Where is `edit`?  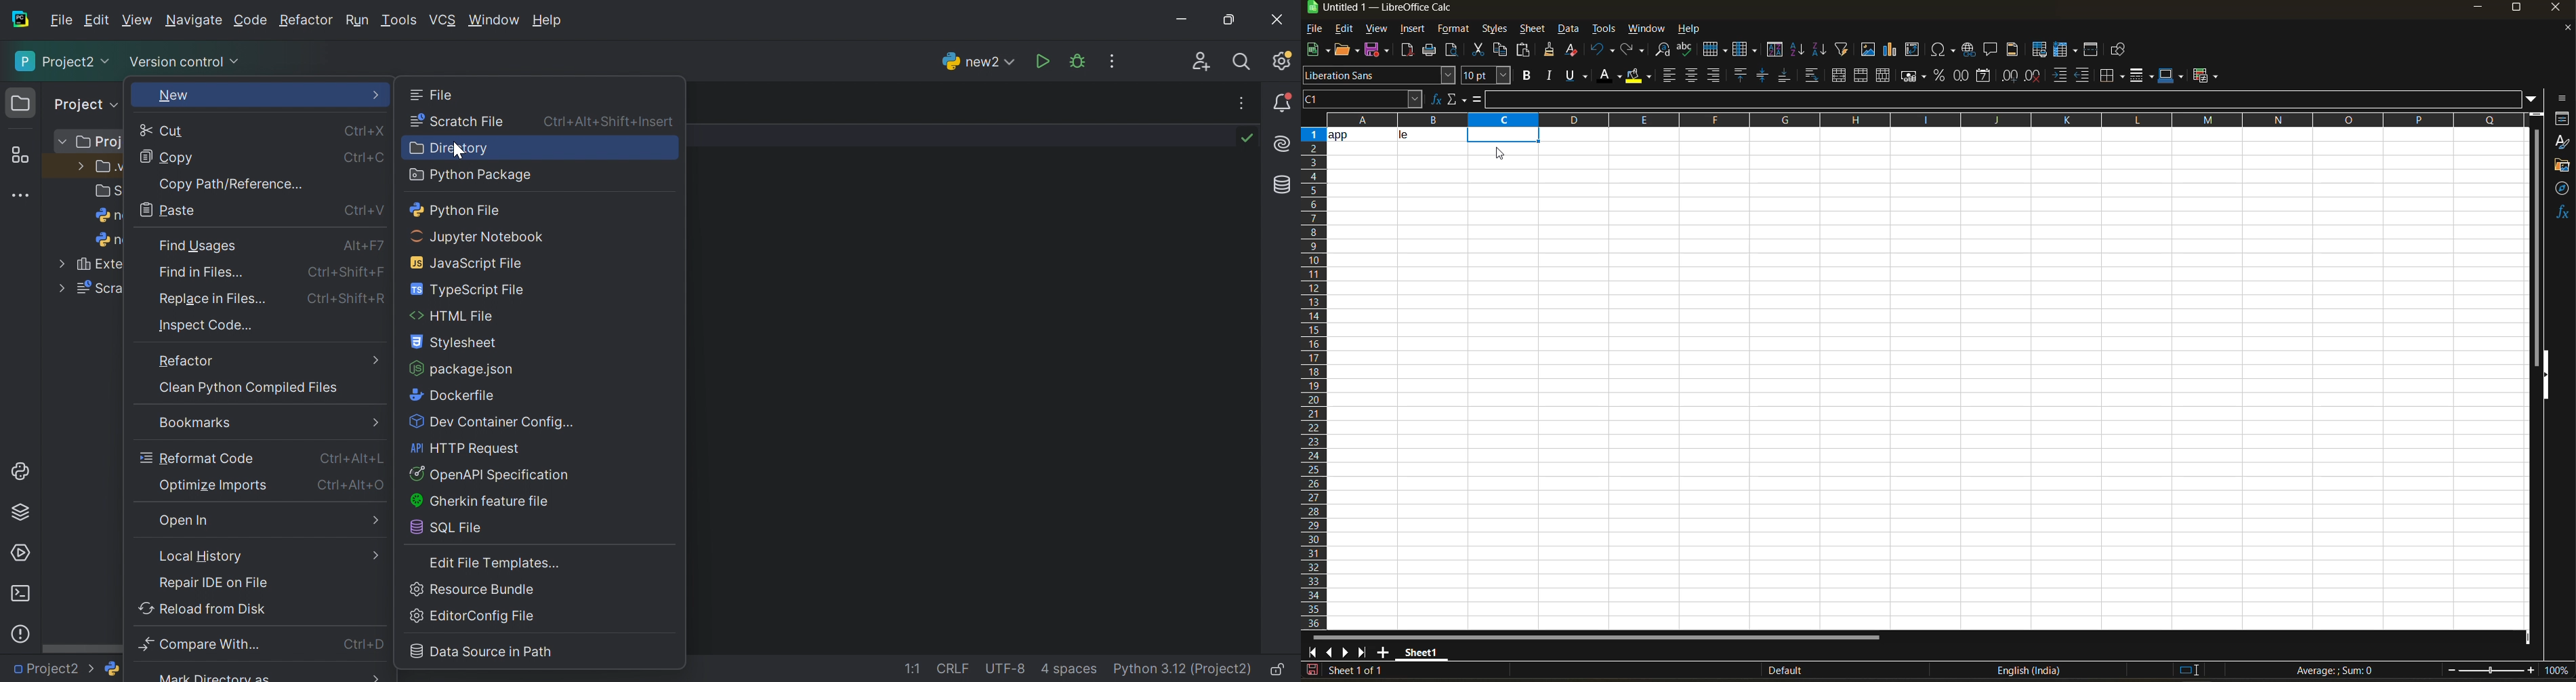 edit is located at coordinates (1344, 27).